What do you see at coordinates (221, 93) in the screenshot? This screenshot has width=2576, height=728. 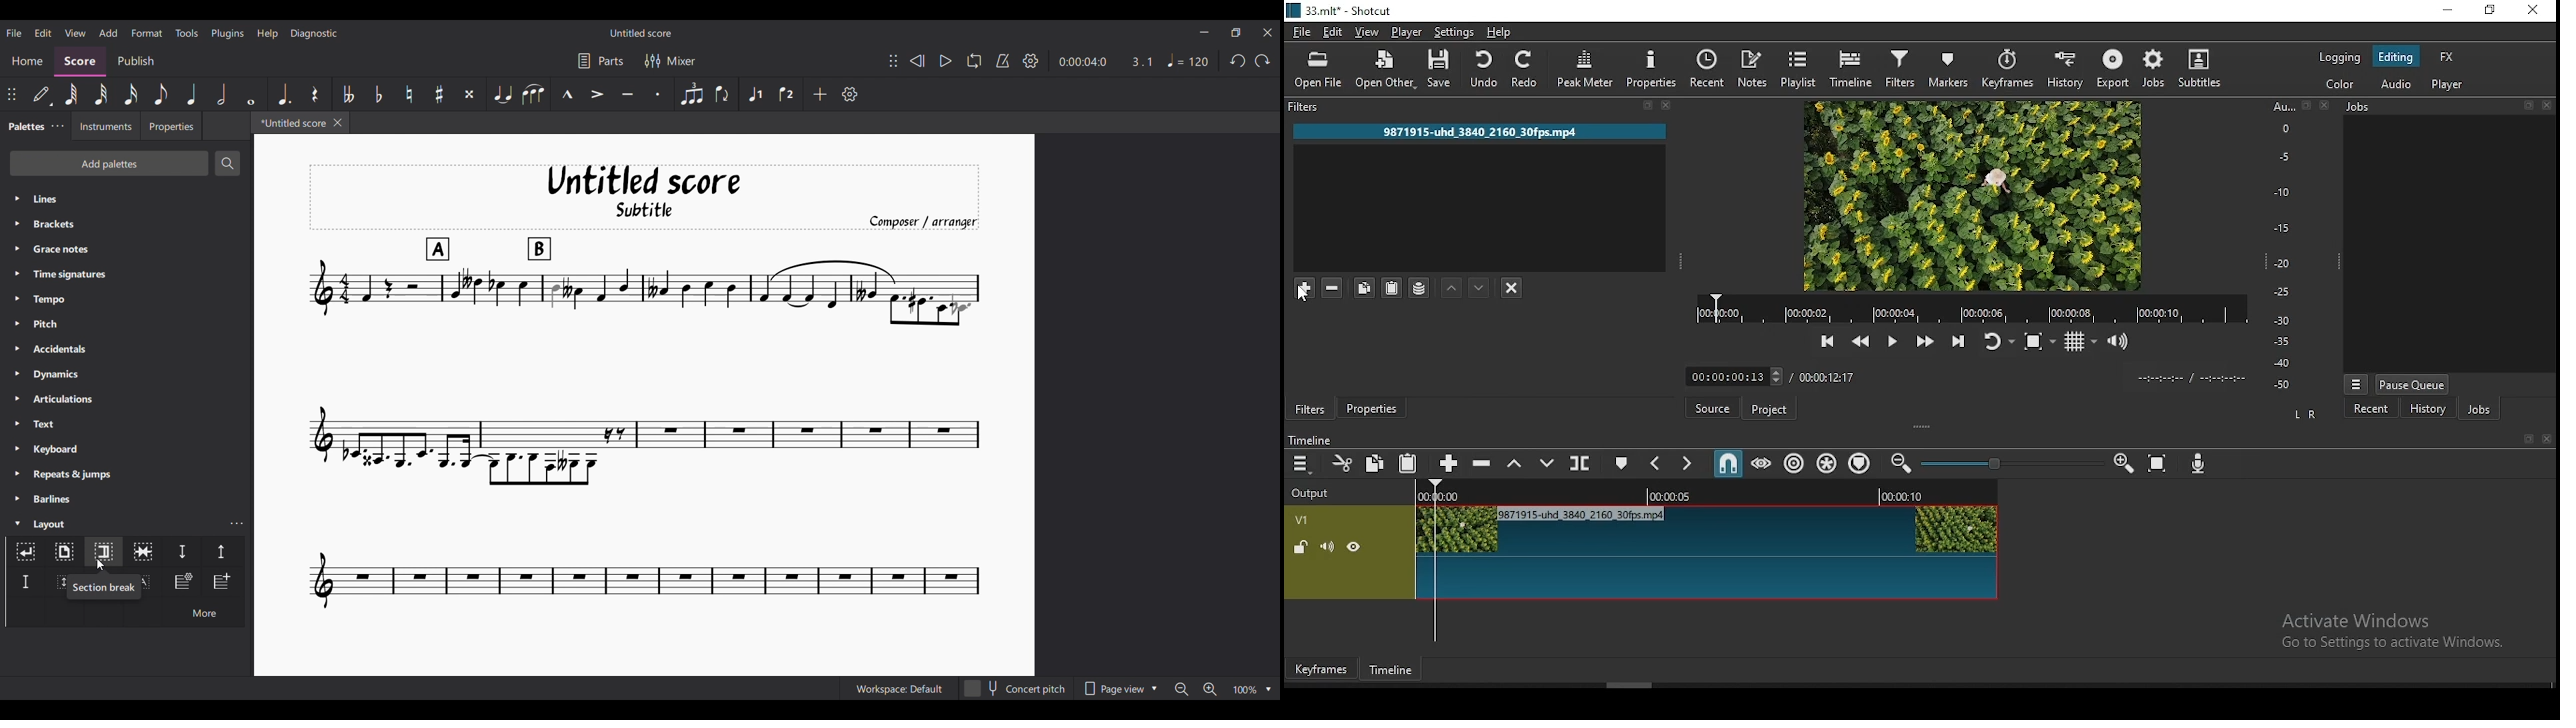 I see `Half note` at bounding box center [221, 93].